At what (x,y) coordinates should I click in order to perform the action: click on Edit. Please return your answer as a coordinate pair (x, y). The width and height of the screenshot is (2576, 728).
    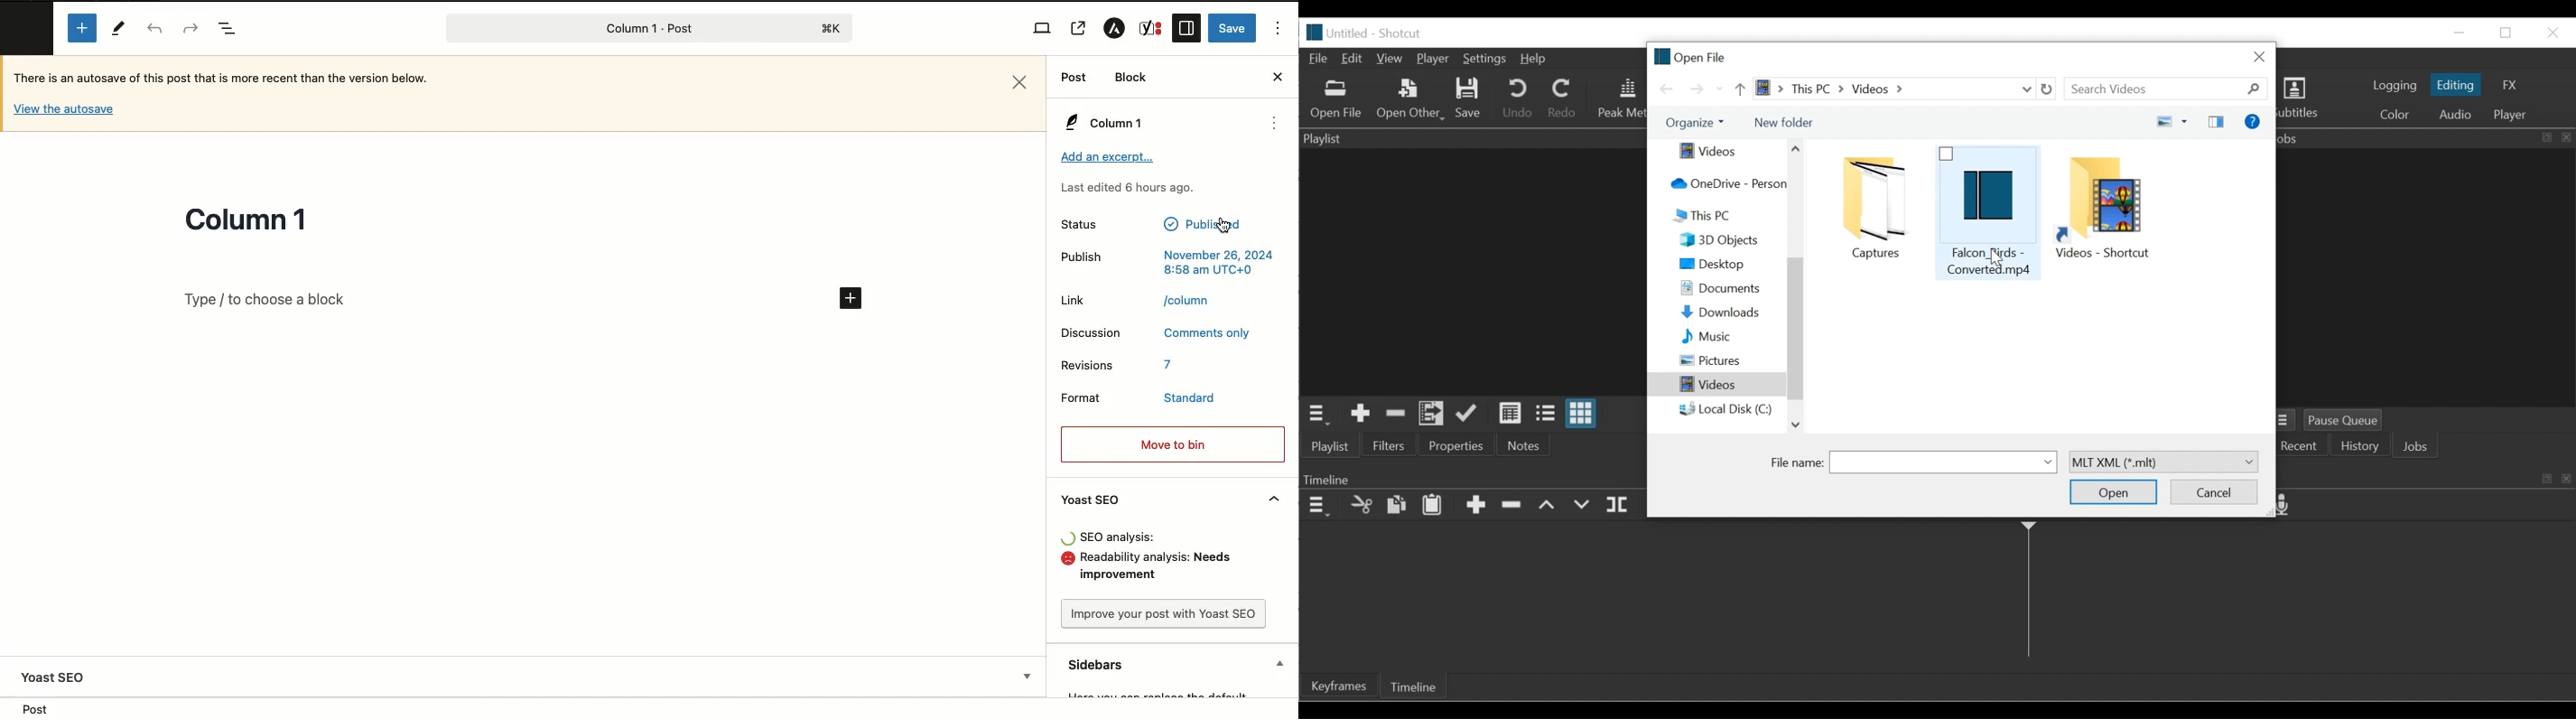
    Looking at the image, I should click on (1355, 59).